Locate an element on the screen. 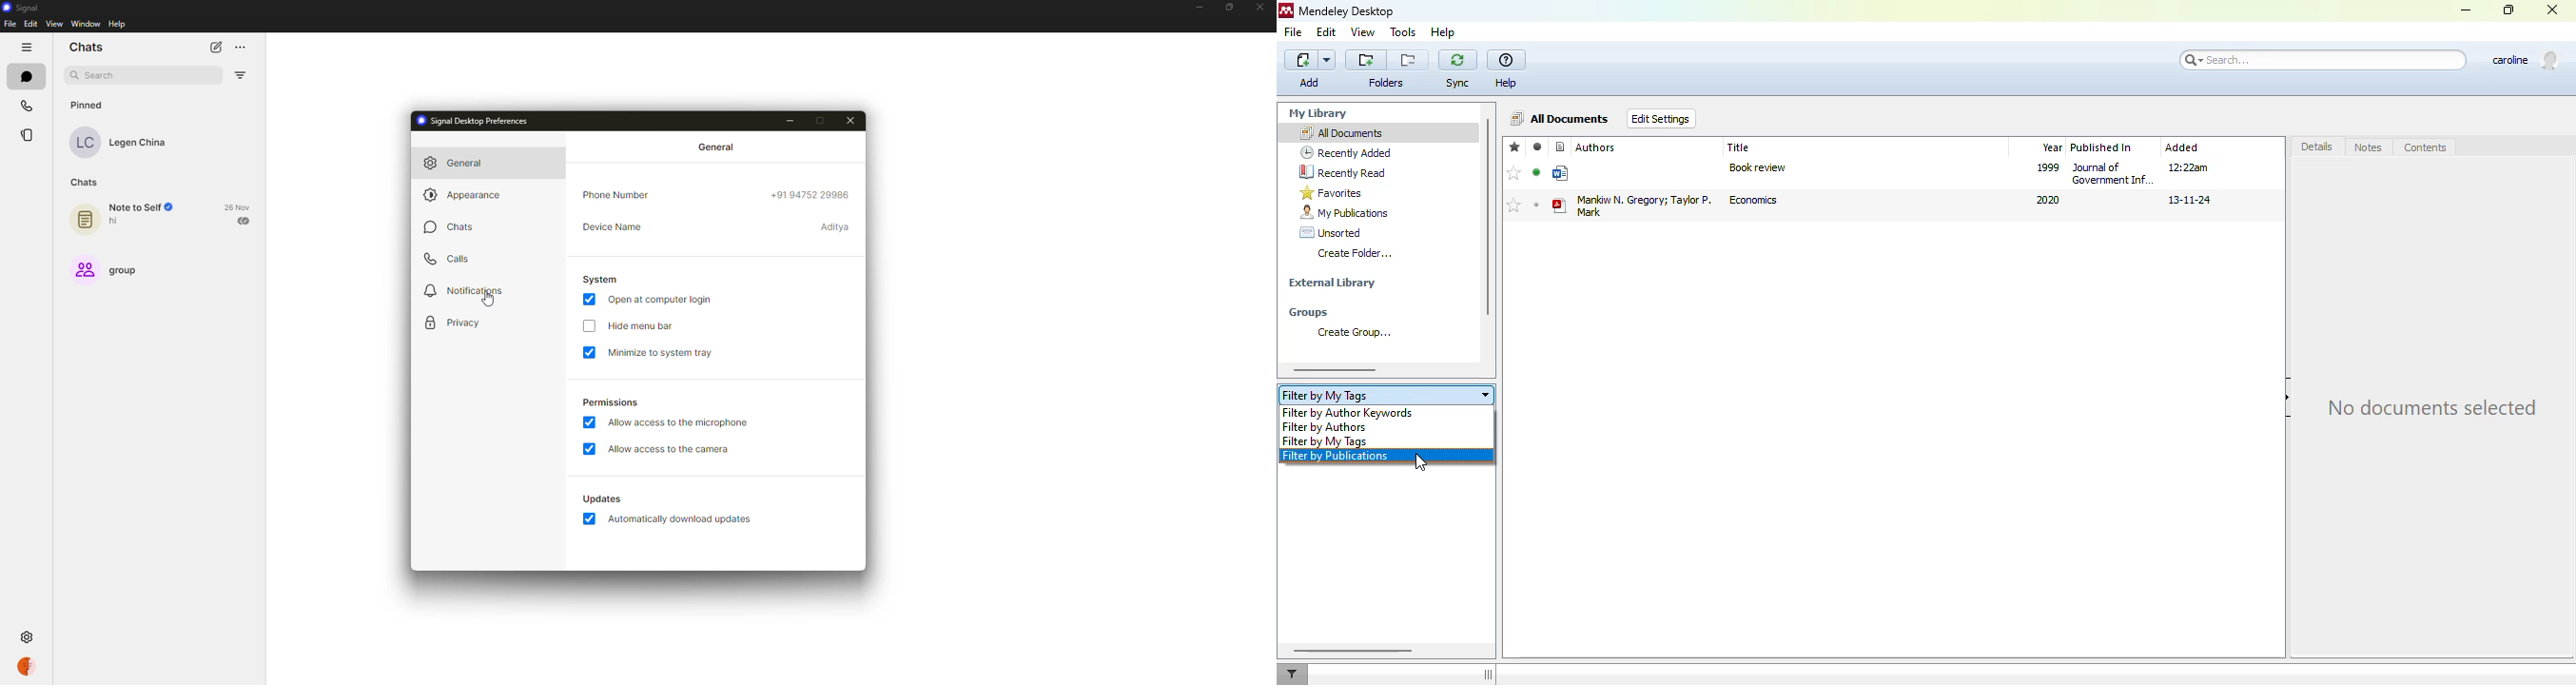  note to self is located at coordinates (128, 217).